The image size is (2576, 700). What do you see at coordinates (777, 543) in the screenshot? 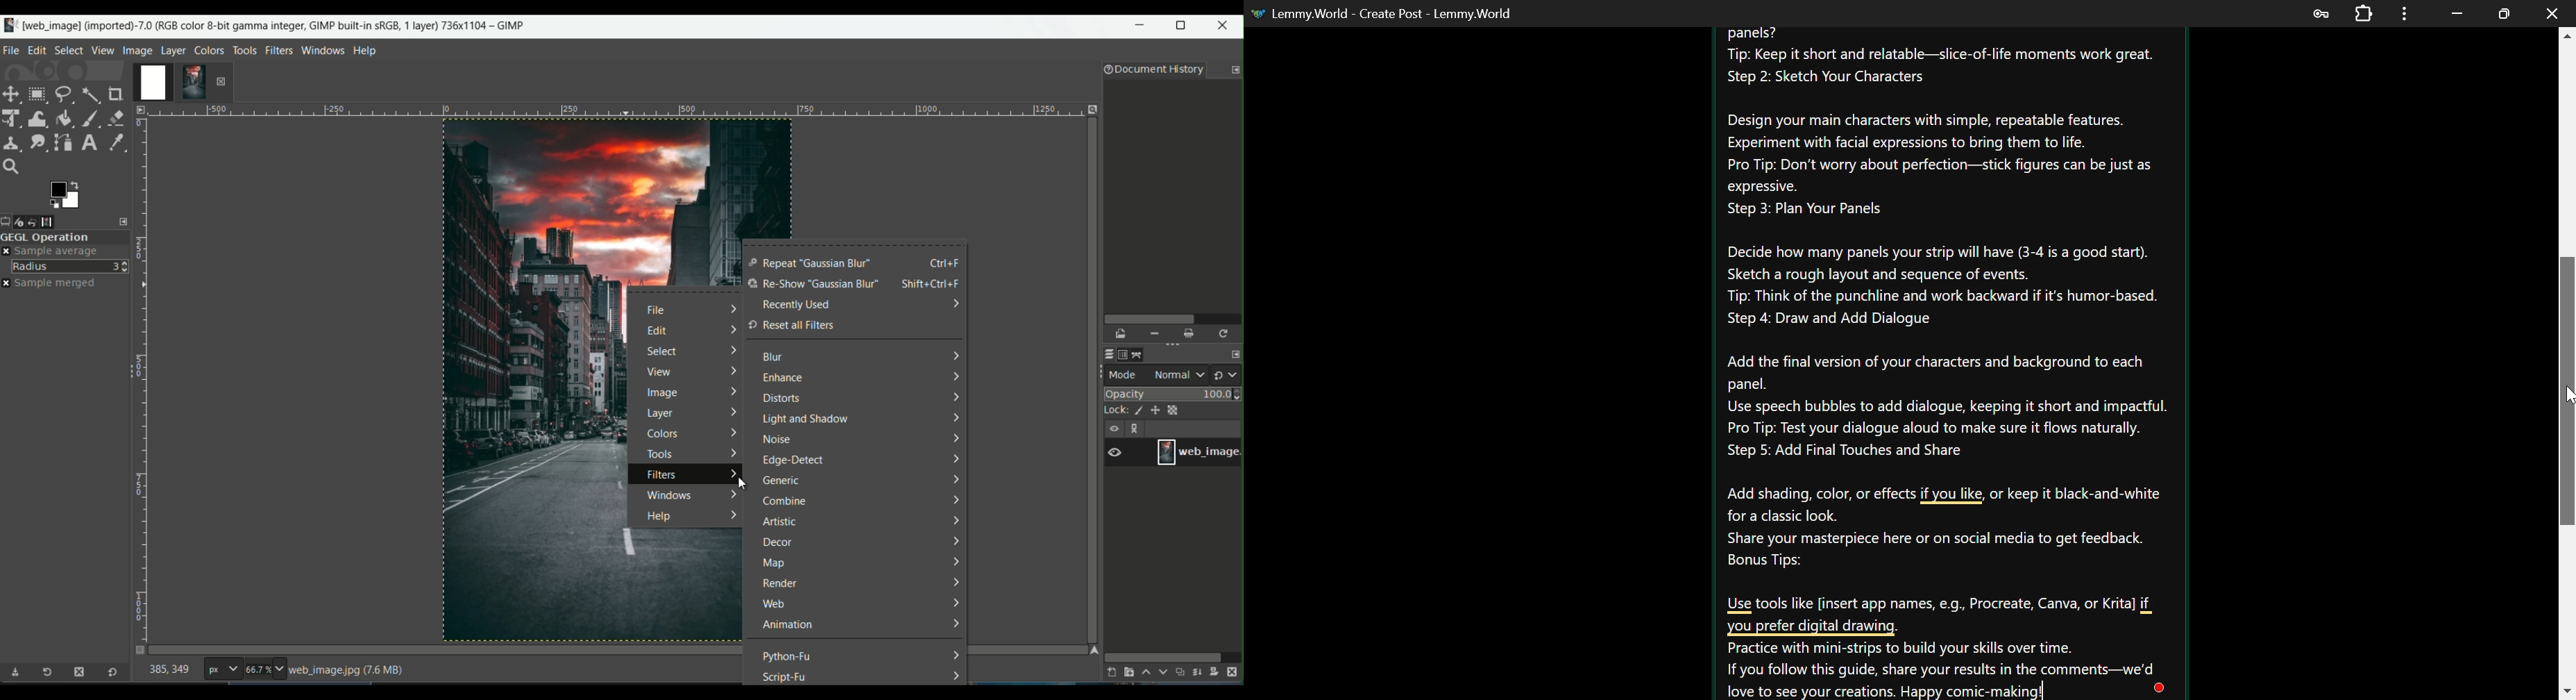
I see `decor` at bounding box center [777, 543].